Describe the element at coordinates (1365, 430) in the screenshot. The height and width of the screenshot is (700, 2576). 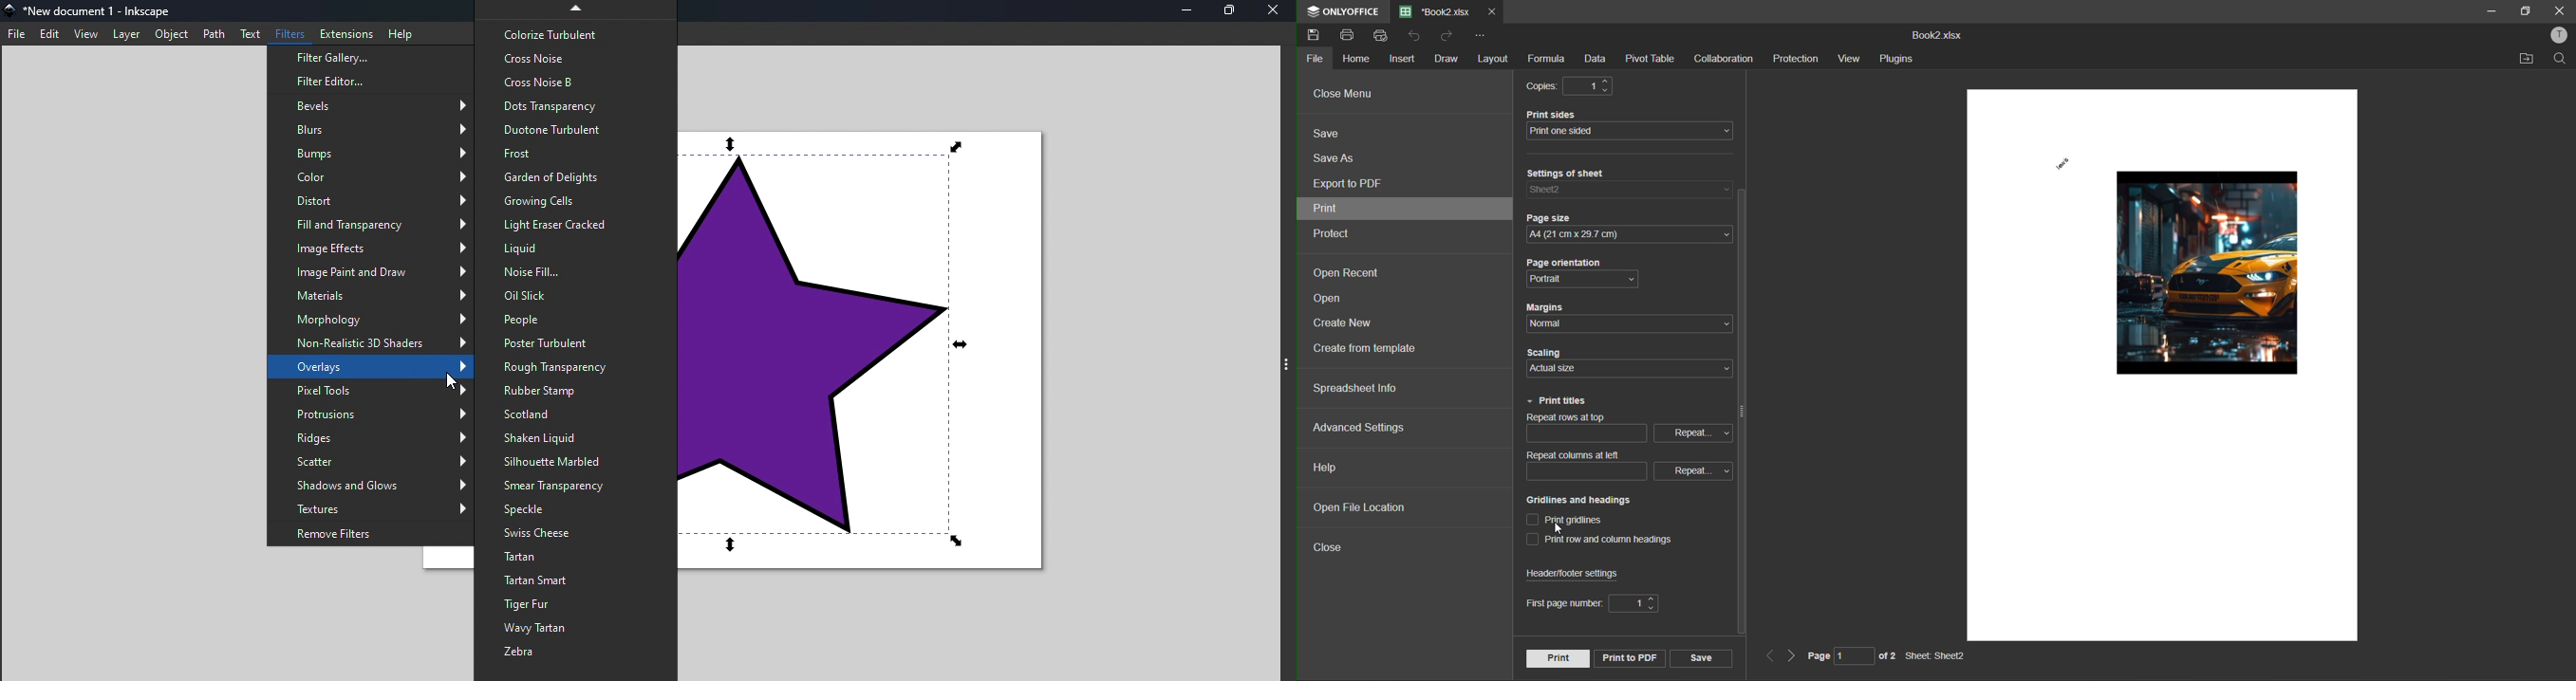
I see `advanced settings` at that location.